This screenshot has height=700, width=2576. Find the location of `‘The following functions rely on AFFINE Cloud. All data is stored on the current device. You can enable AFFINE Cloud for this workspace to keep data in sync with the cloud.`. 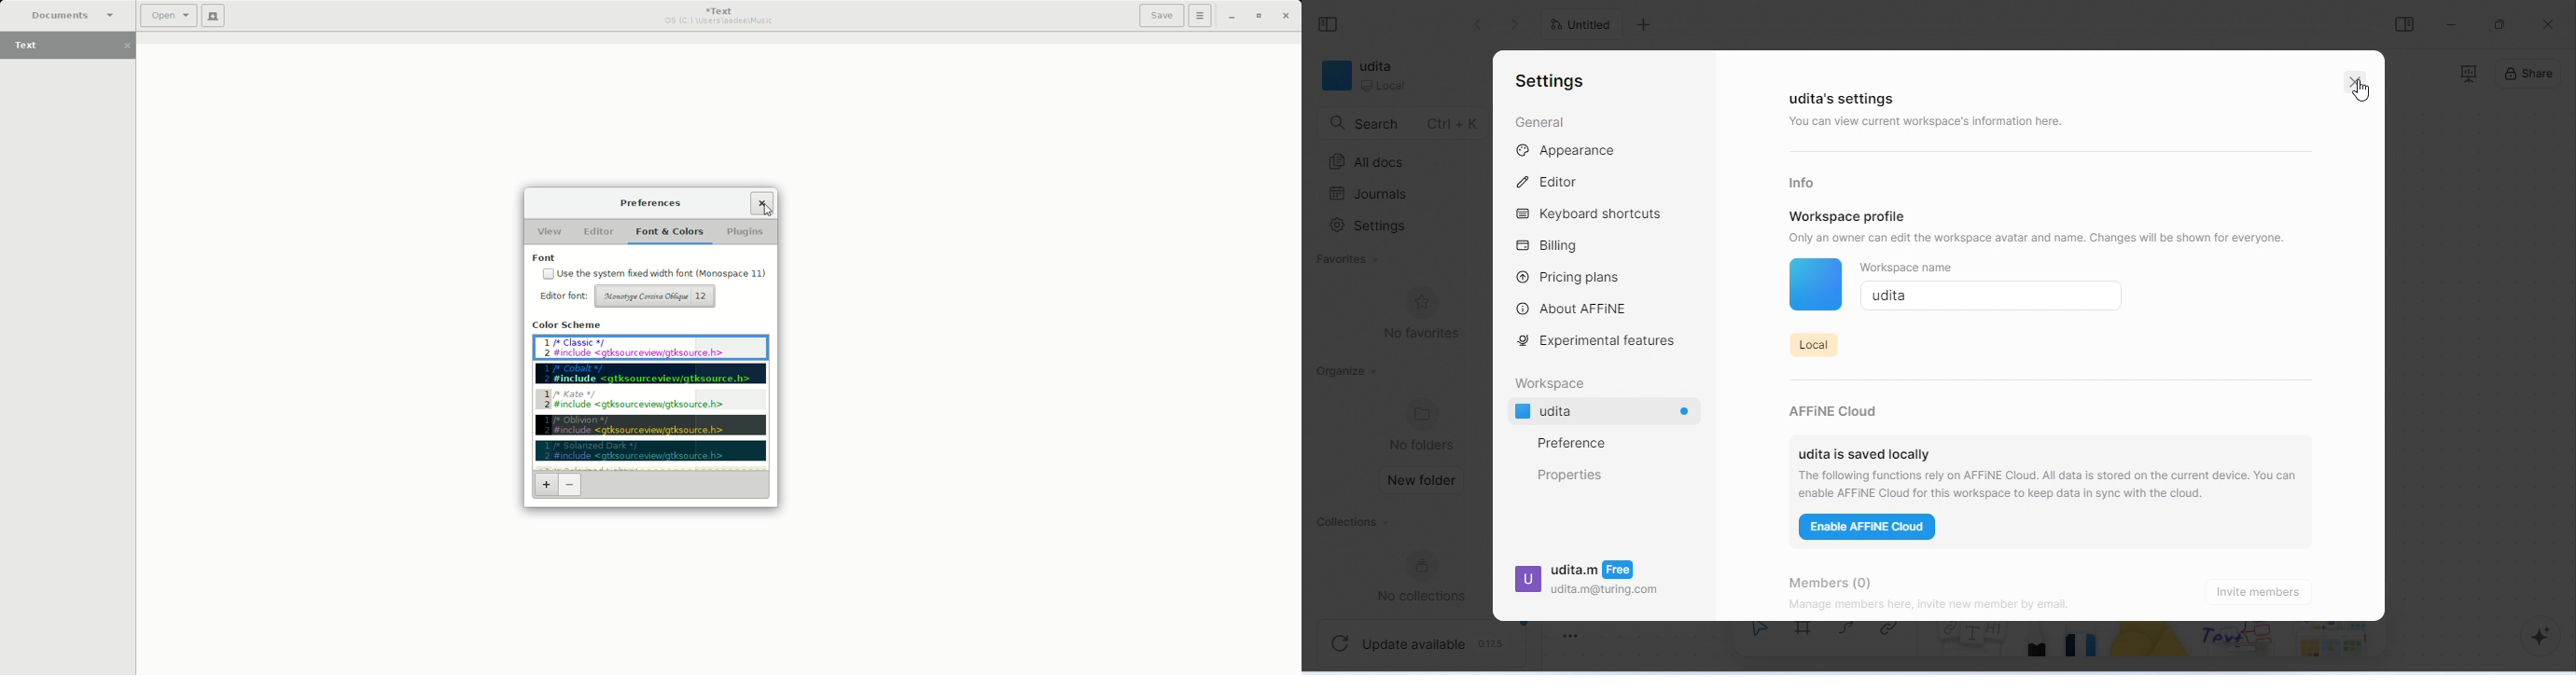

‘The following functions rely on AFFINE Cloud. All data is stored on the current device. You can enable AFFINE Cloud for this workspace to keep data in sync with the cloud. is located at coordinates (2052, 484).